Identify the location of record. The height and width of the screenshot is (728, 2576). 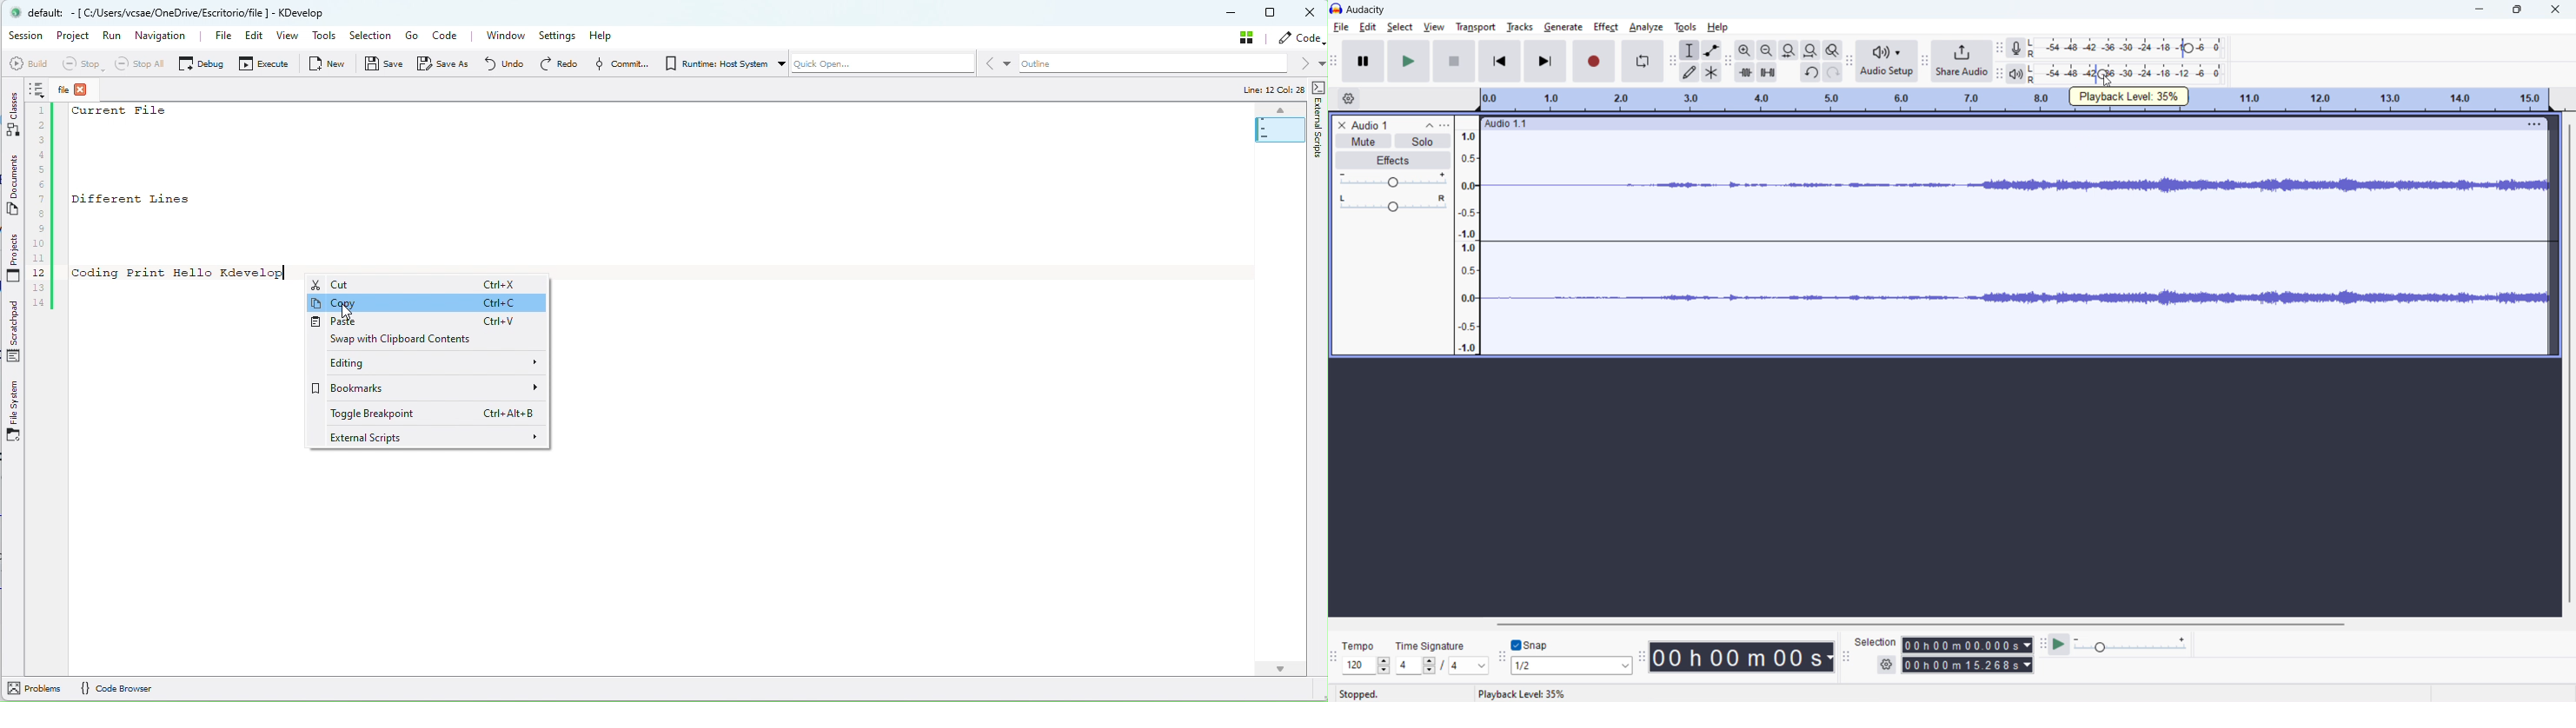
(1594, 62).